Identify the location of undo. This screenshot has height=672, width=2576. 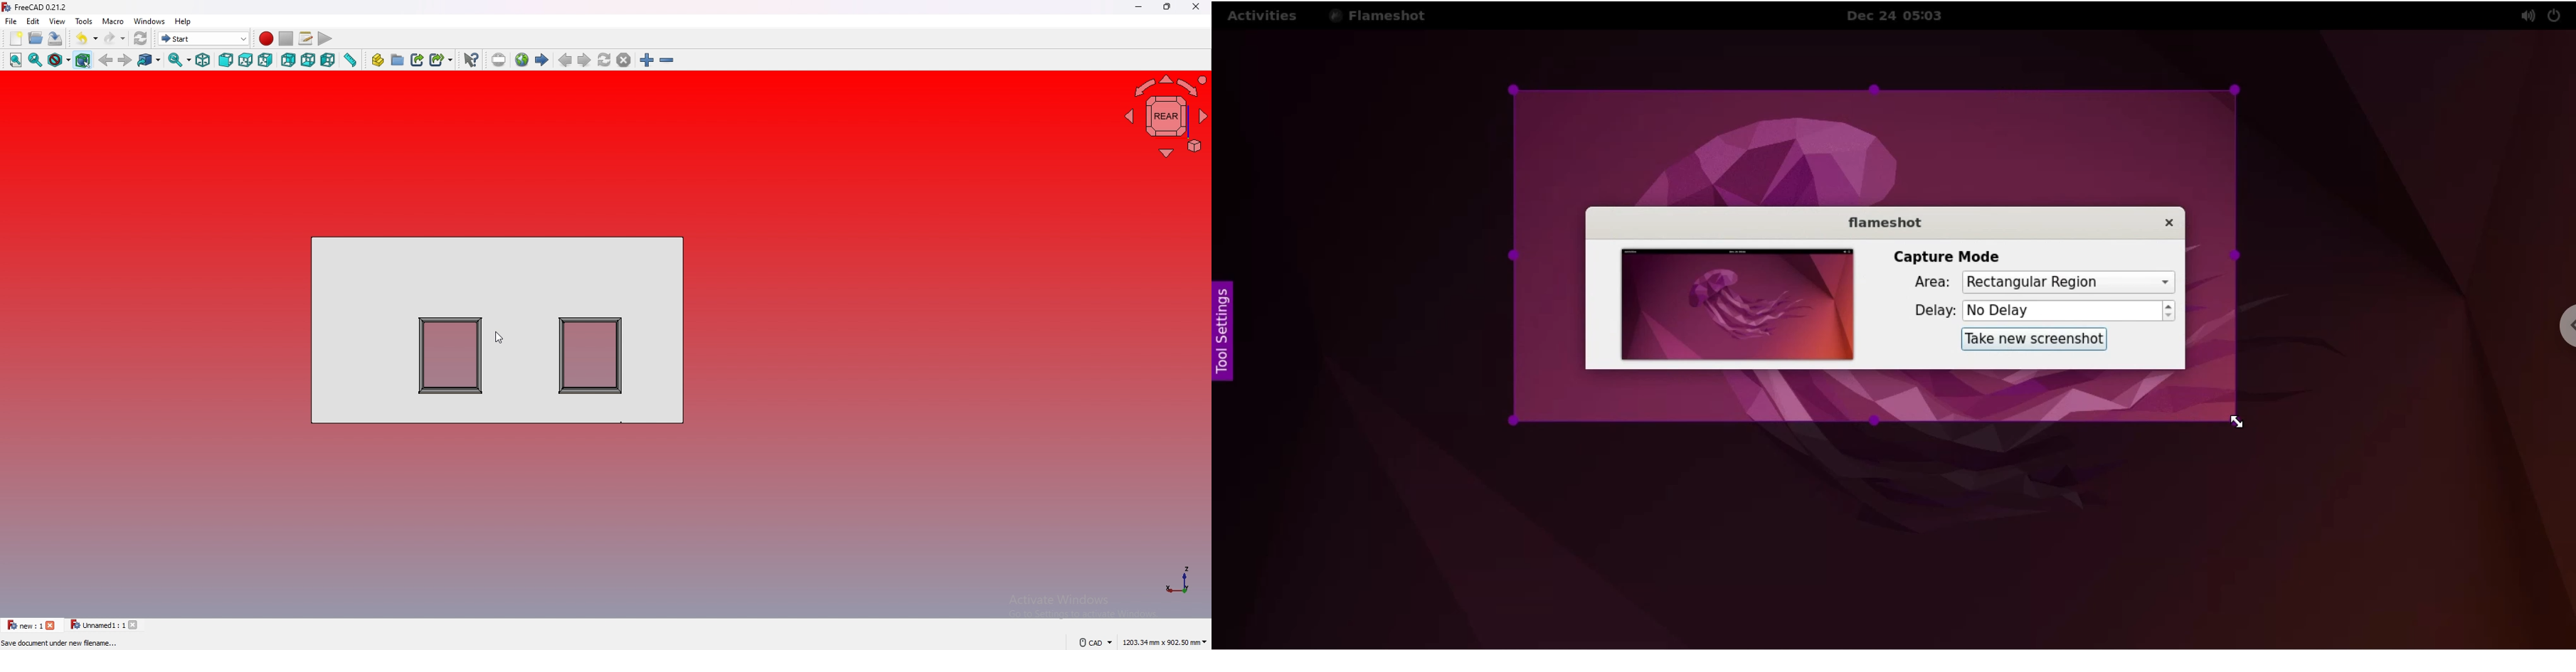
(86, 38).